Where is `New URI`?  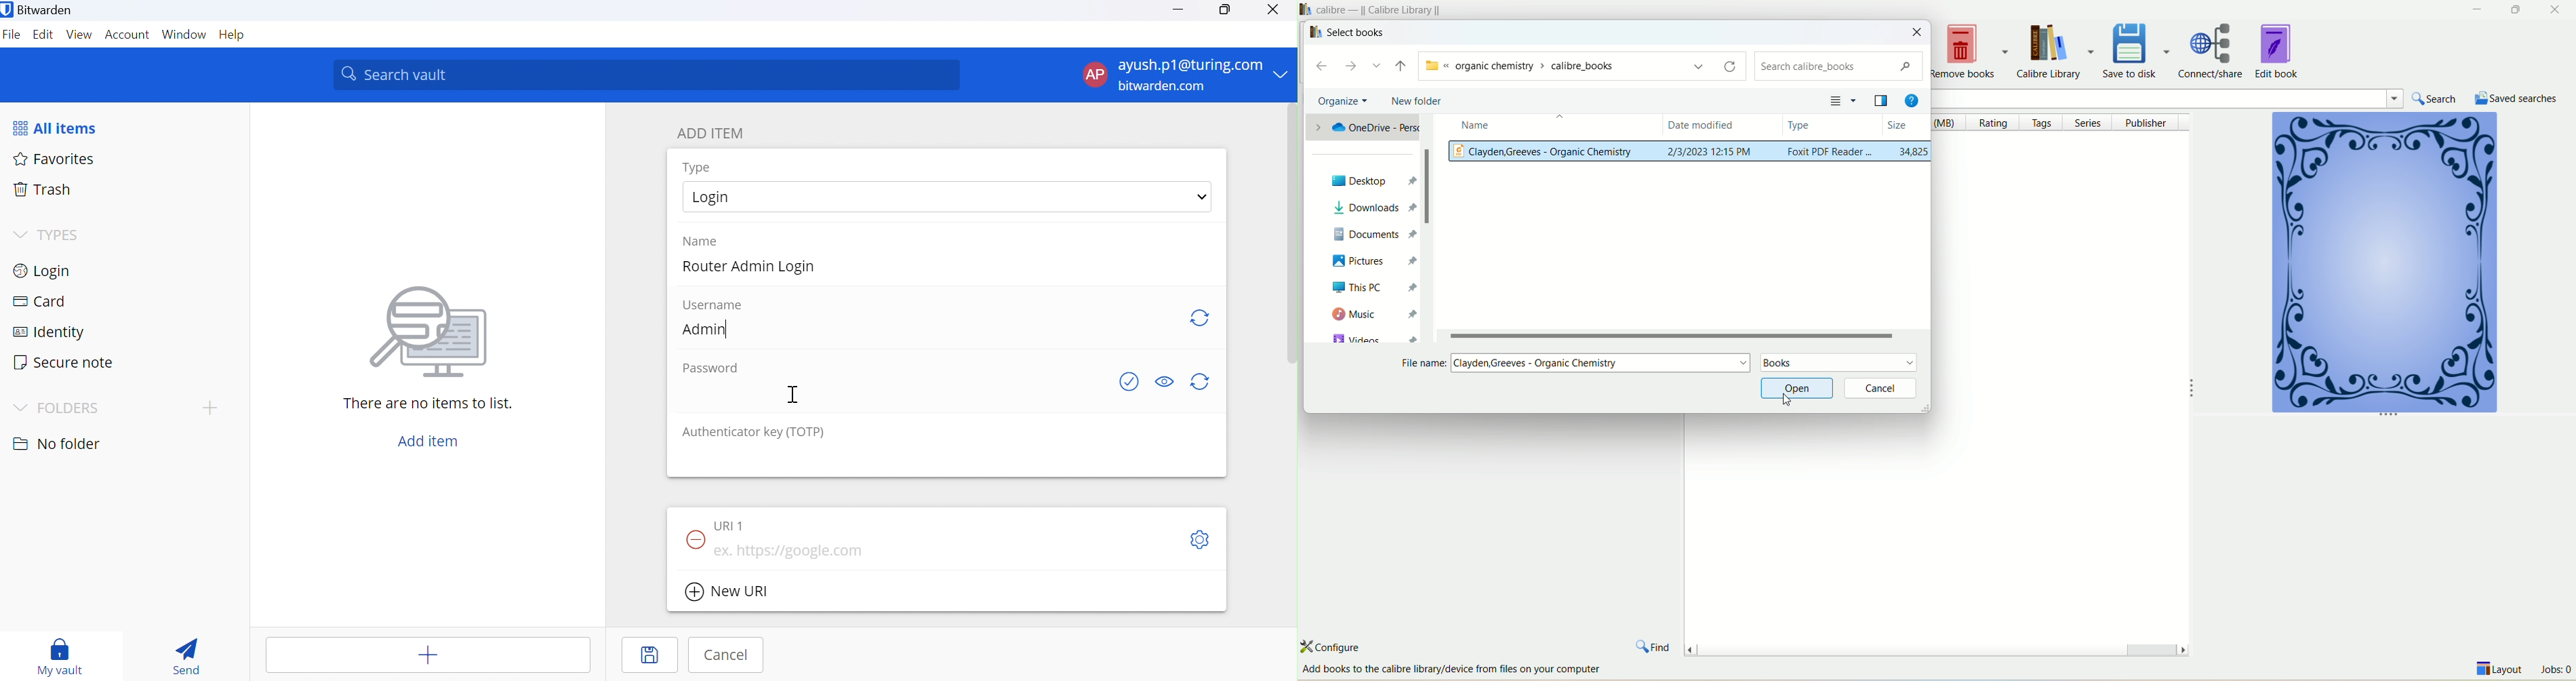 New URI is located at coordinates (730, 592).